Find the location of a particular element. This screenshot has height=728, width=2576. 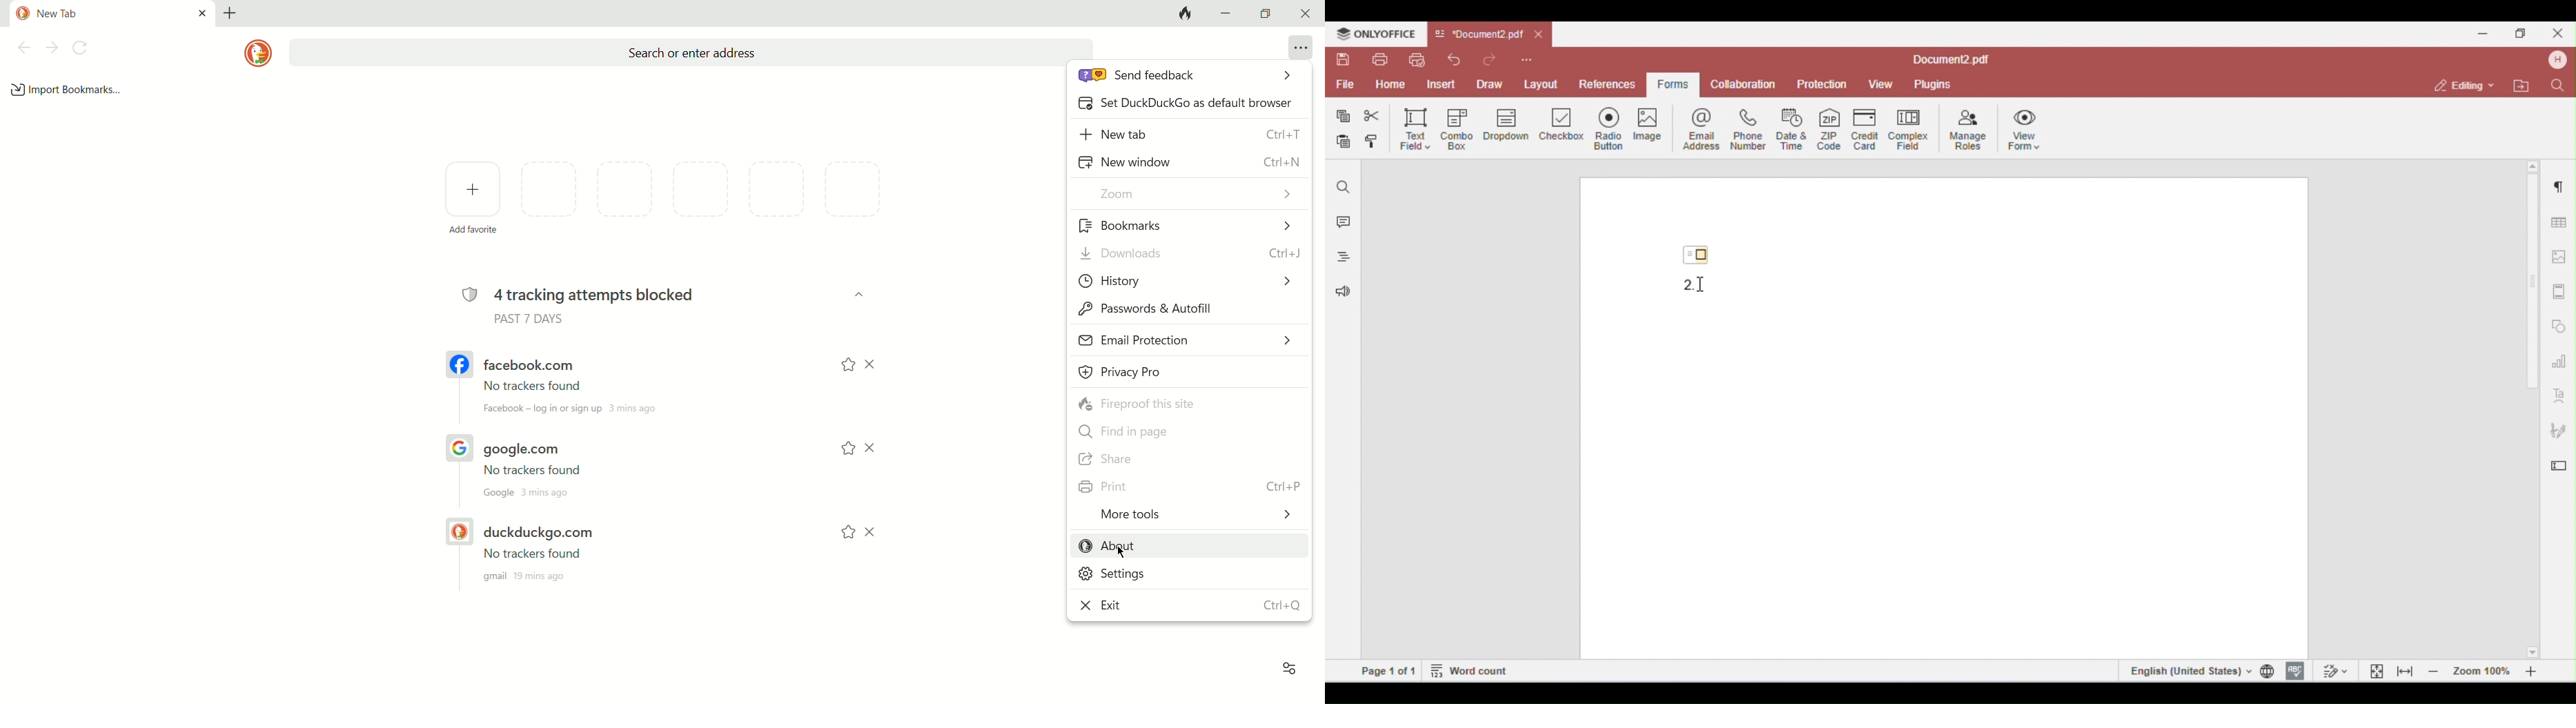

4 tracking attempts blocked  is located at coordinates (590, 294).